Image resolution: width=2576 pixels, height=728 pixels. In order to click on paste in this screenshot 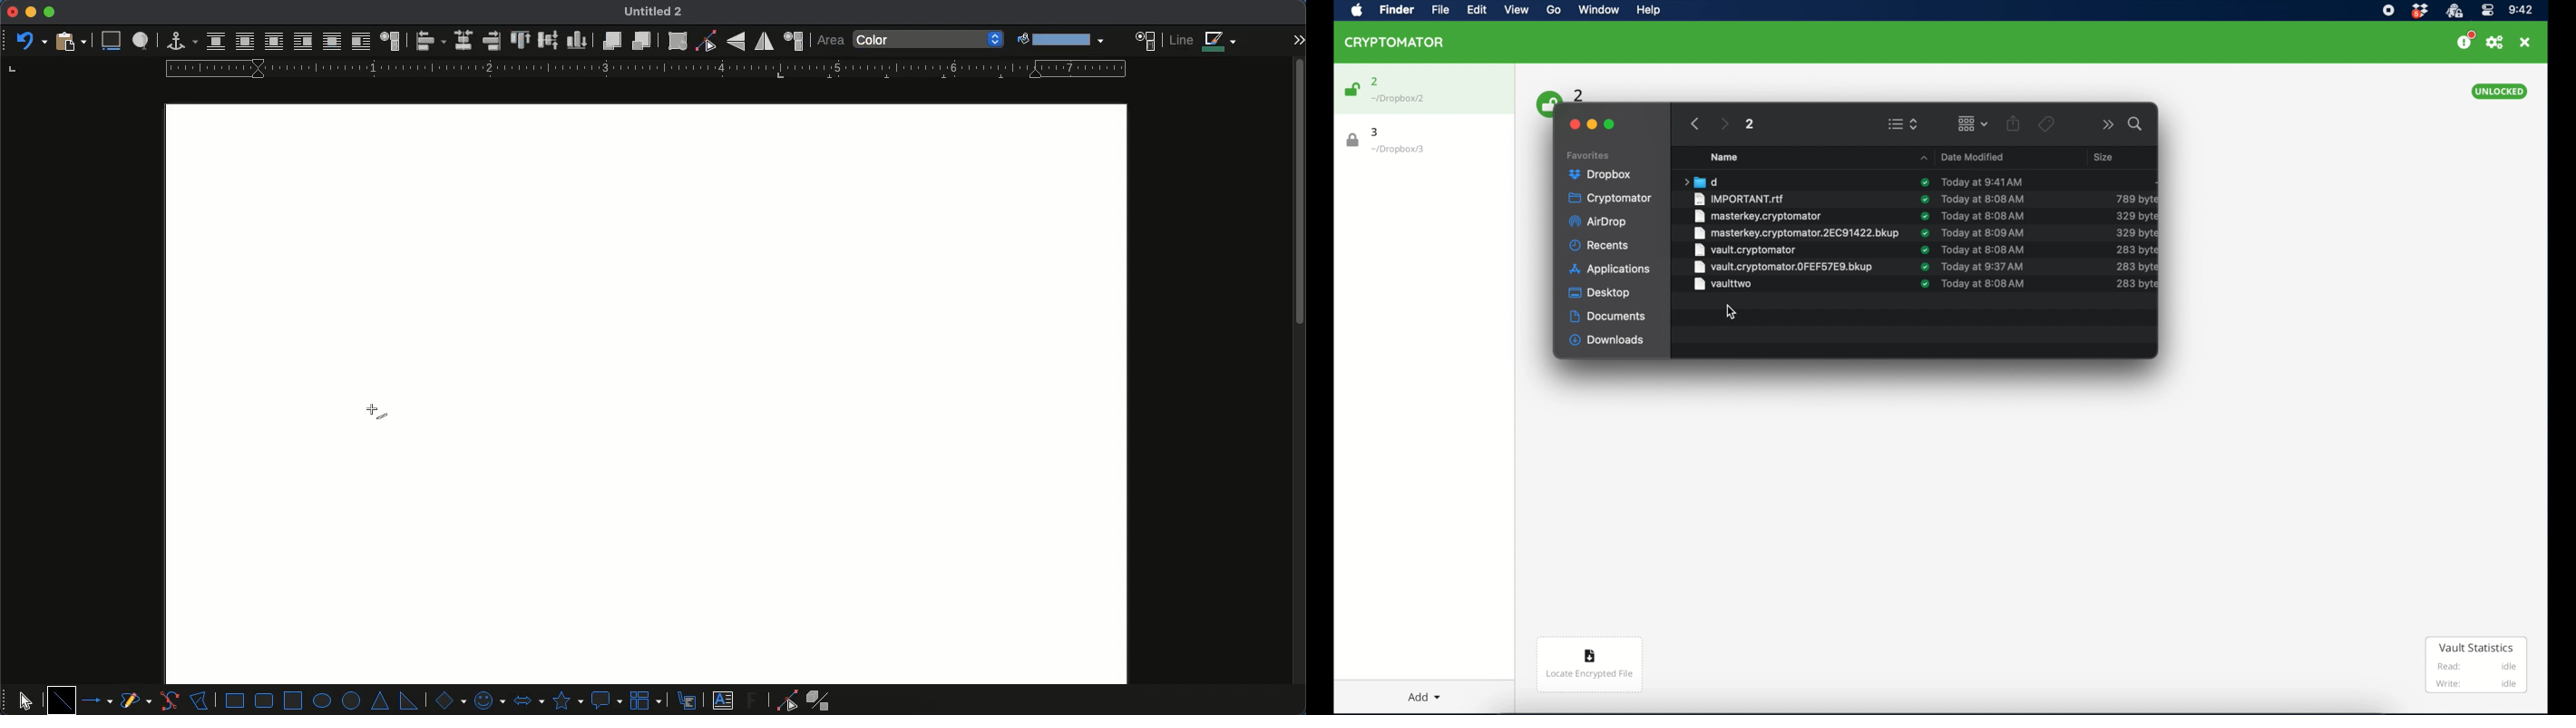, I will do `click(69, 41)`.